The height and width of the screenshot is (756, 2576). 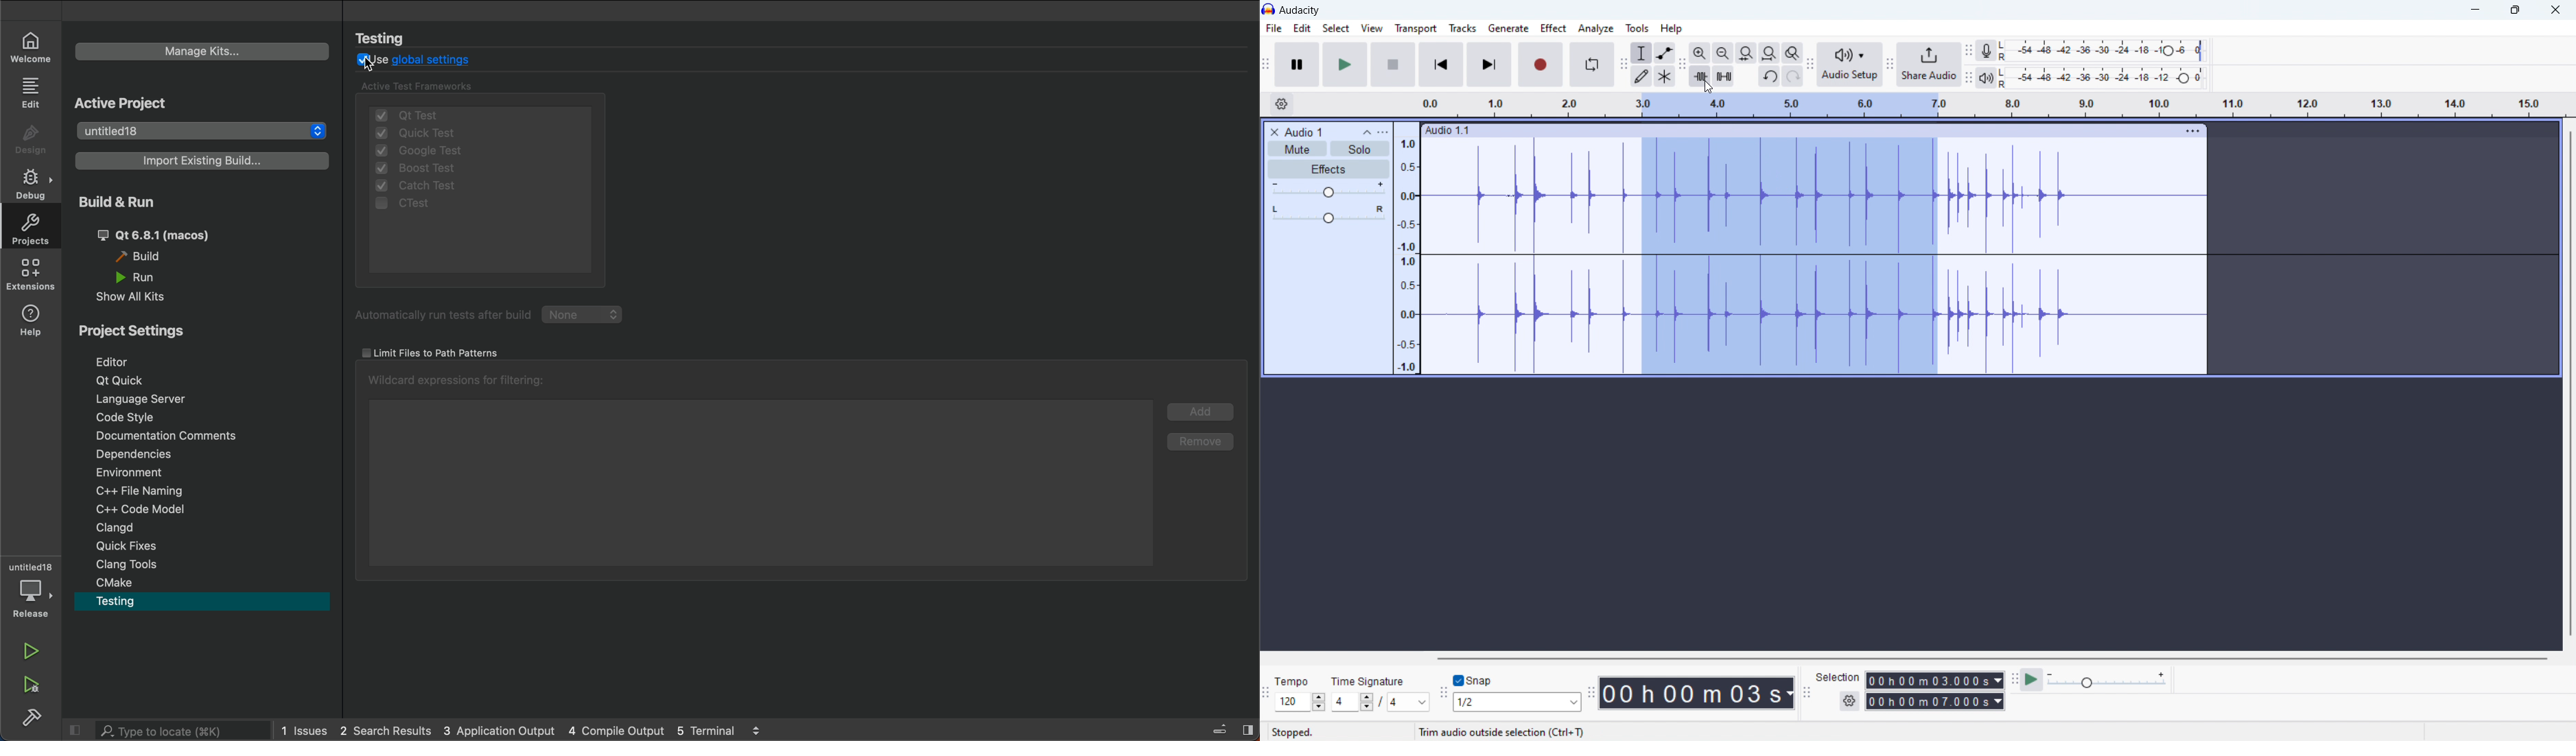 I want to click on skip to end, so click(x=1489, y=64).